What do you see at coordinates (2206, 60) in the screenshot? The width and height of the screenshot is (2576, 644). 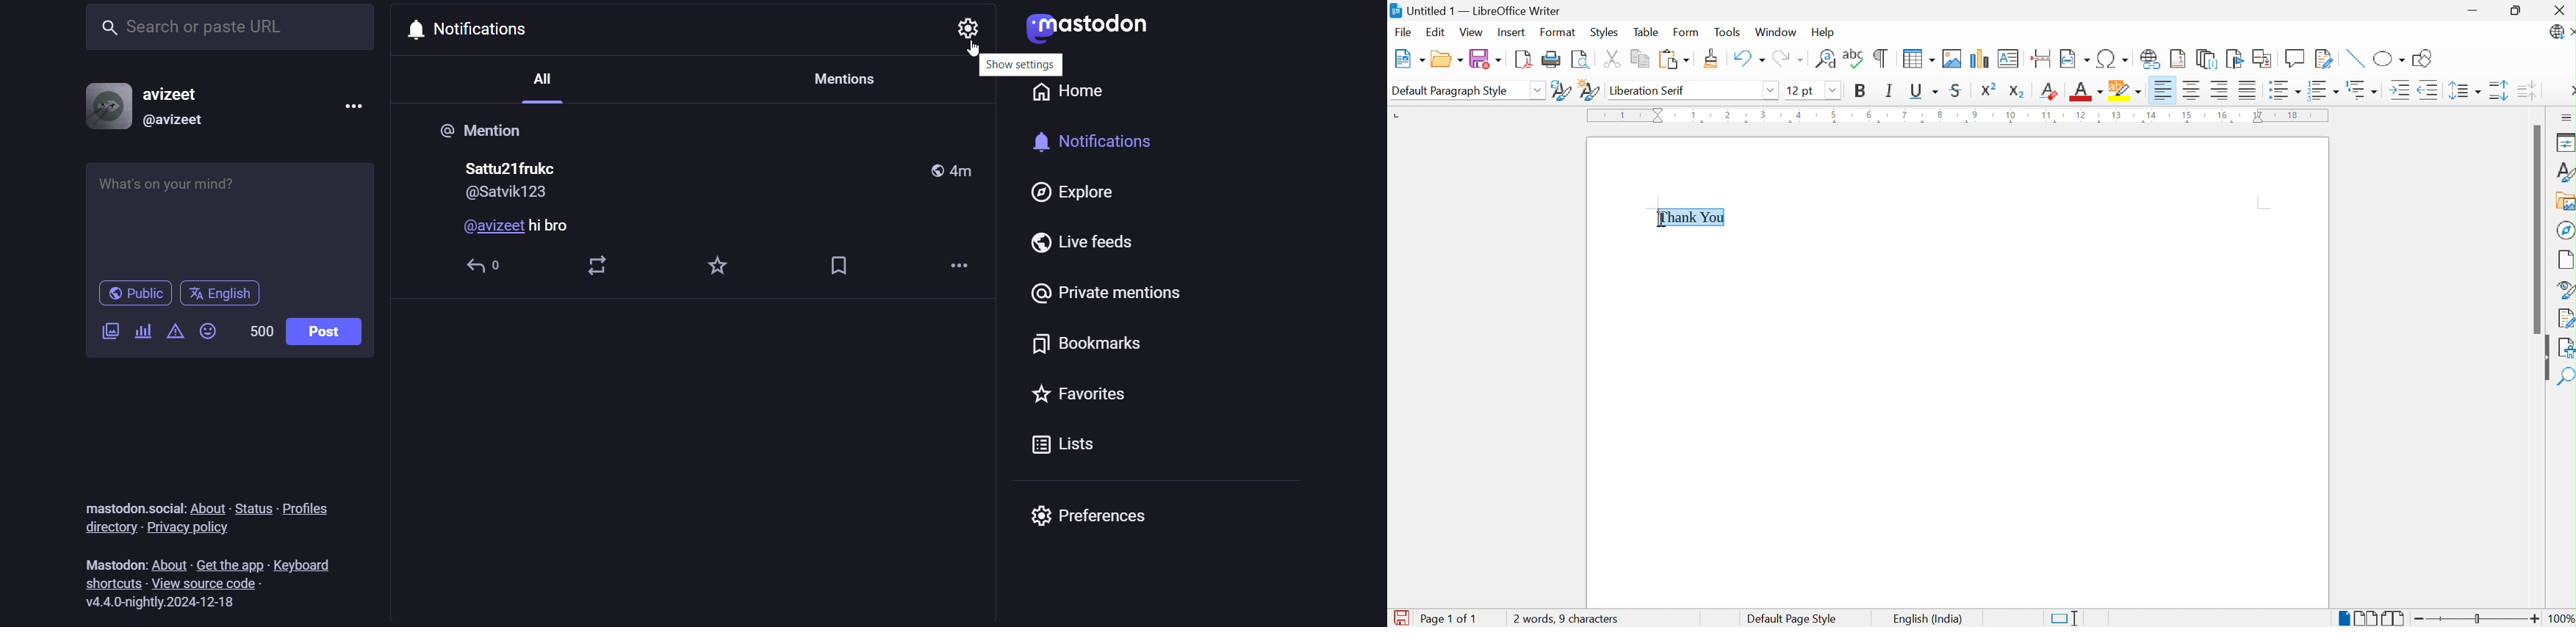 I see `Insert Endnote` at bounding box center [2206, 60].